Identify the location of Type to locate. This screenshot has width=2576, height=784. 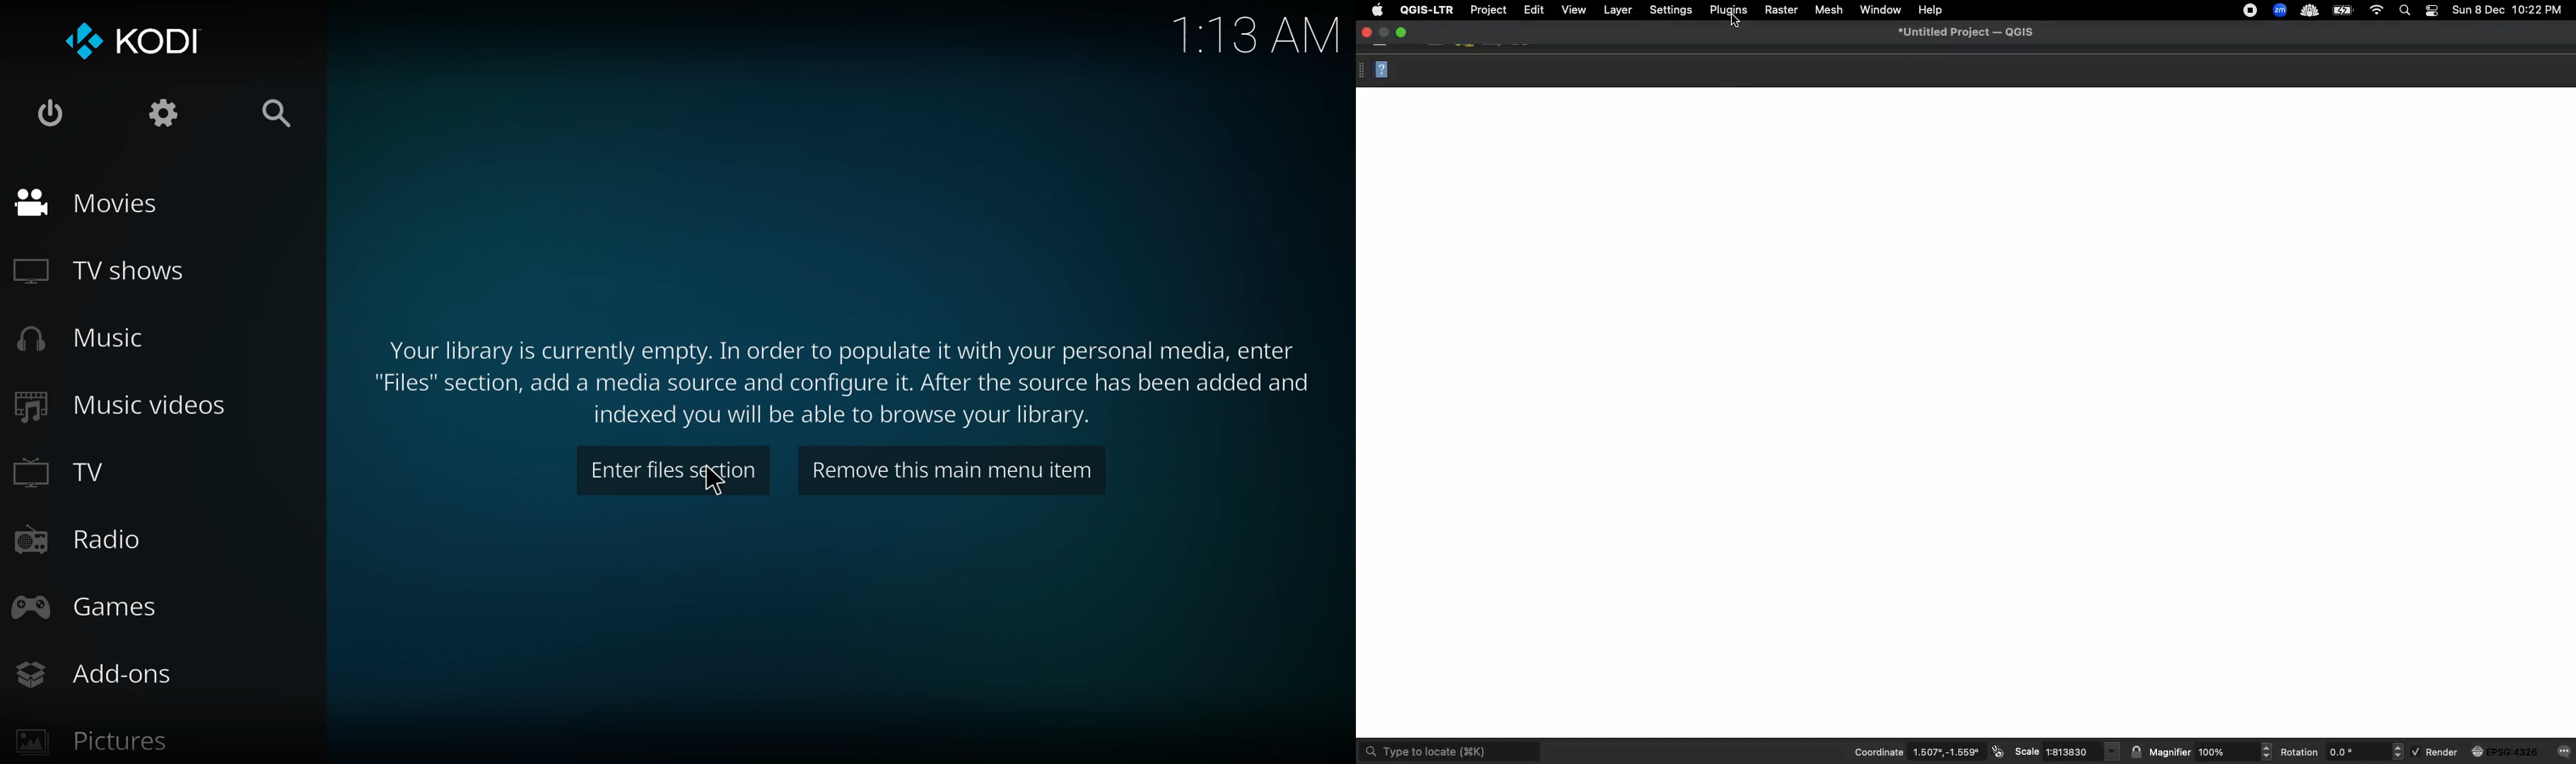
(1450, 750).